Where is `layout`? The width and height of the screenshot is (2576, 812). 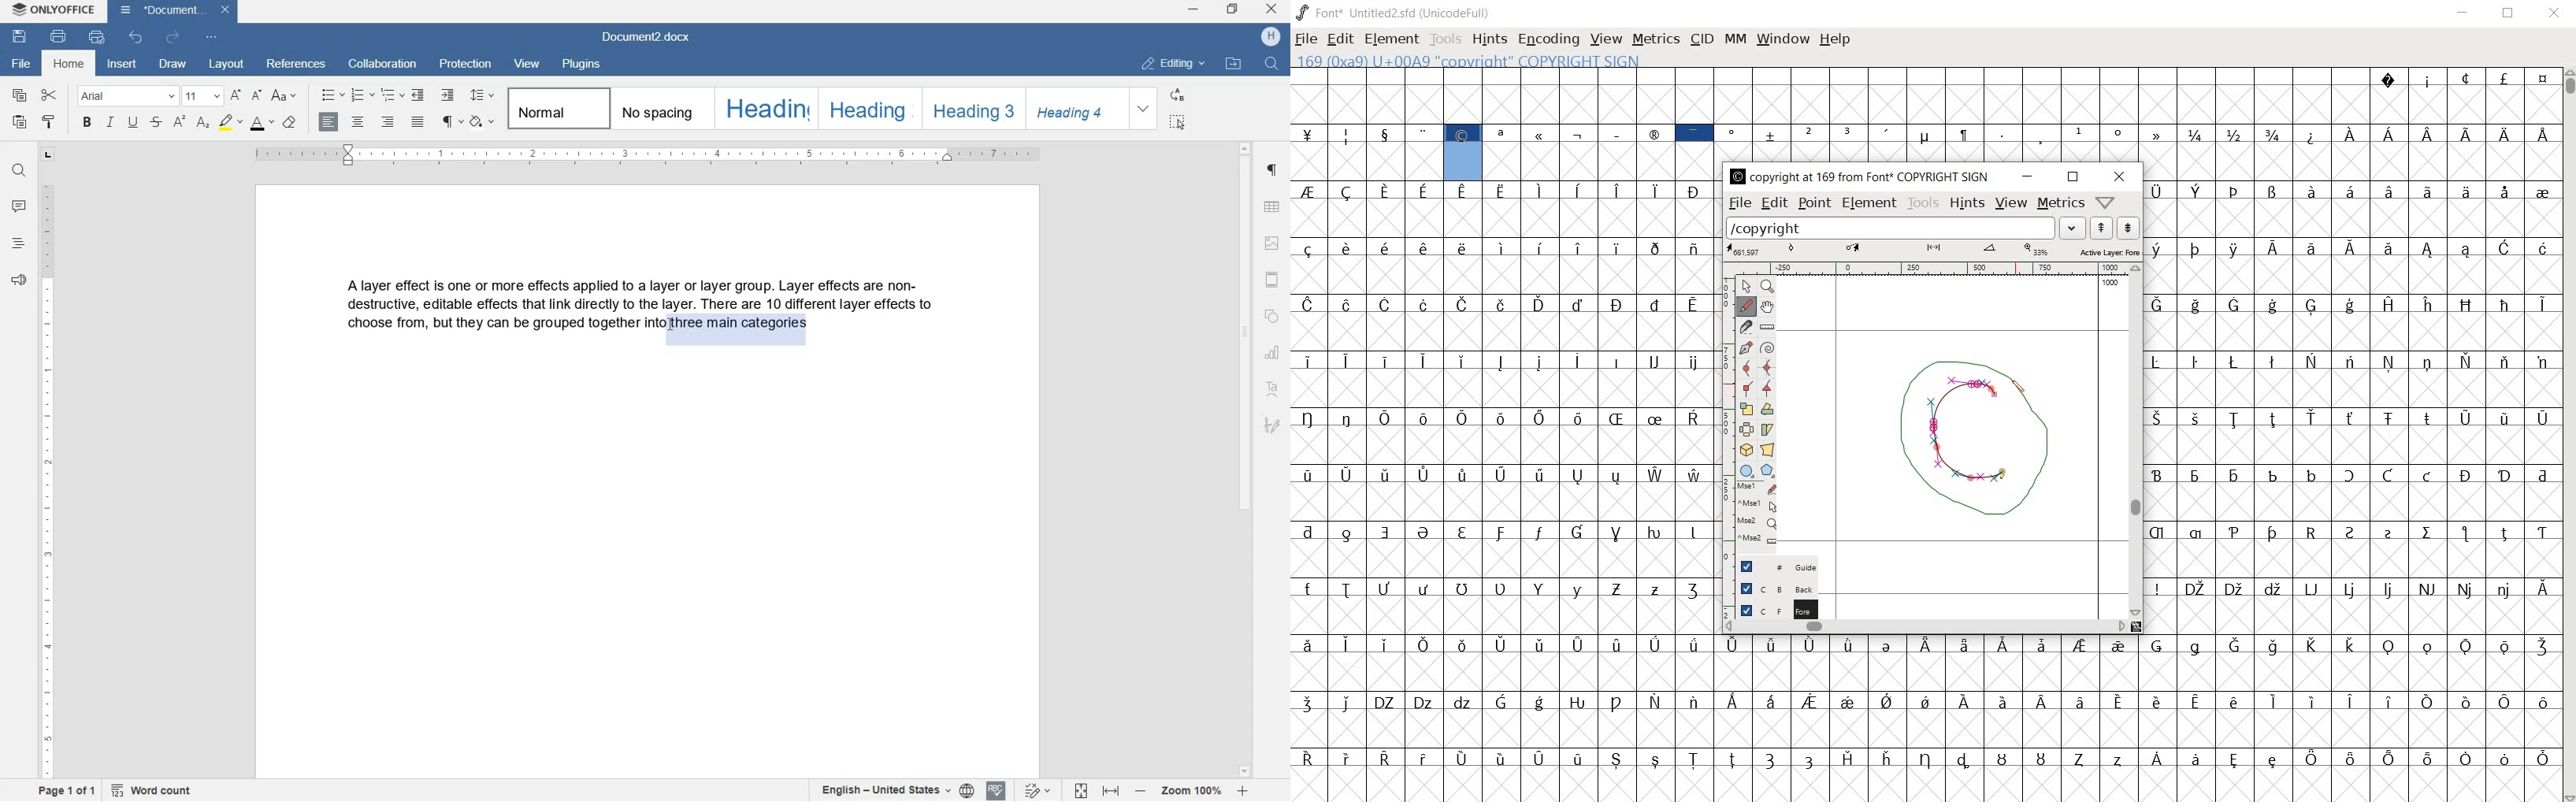
layout is located at coordinates (229, 65).